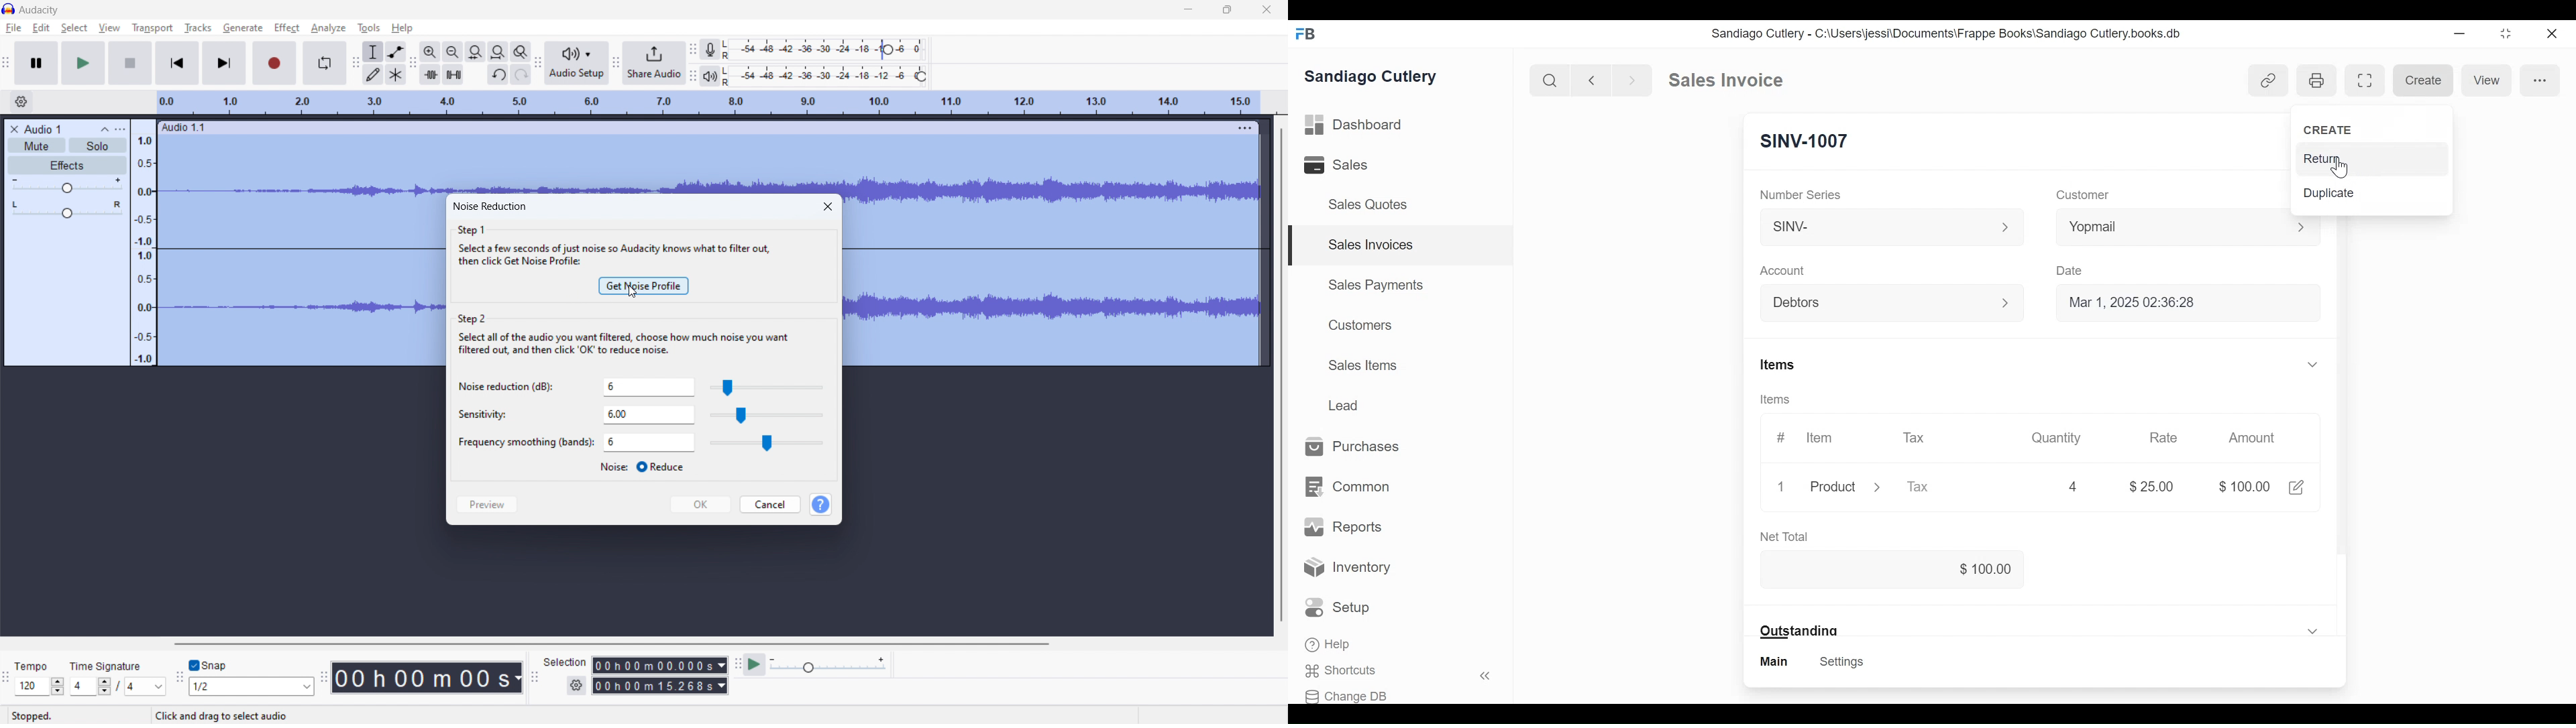 This screenshot has height=728, width=2576. I want to click on fit project to width, so click(498, 52).